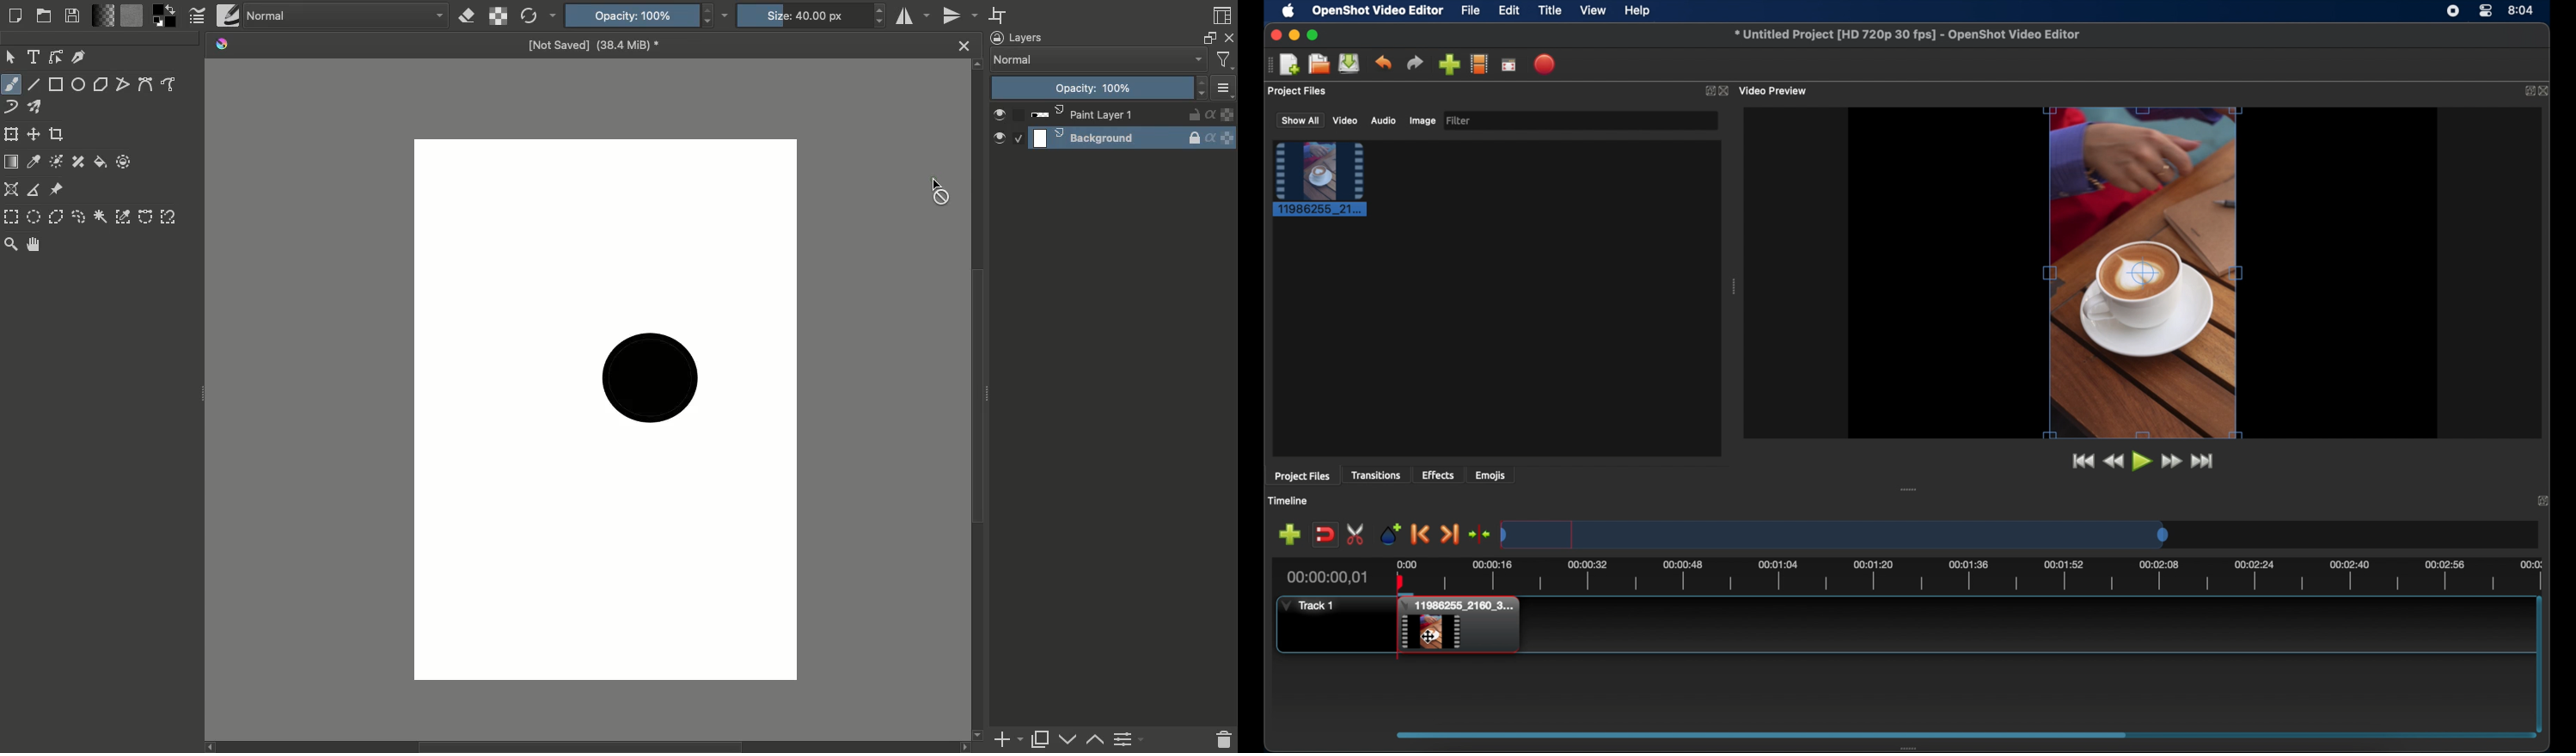 The width and height of the screenshot is (2576, 756). Describe the element at coordinates (1298, 91) in the screenshot. I see `project files` at that location.